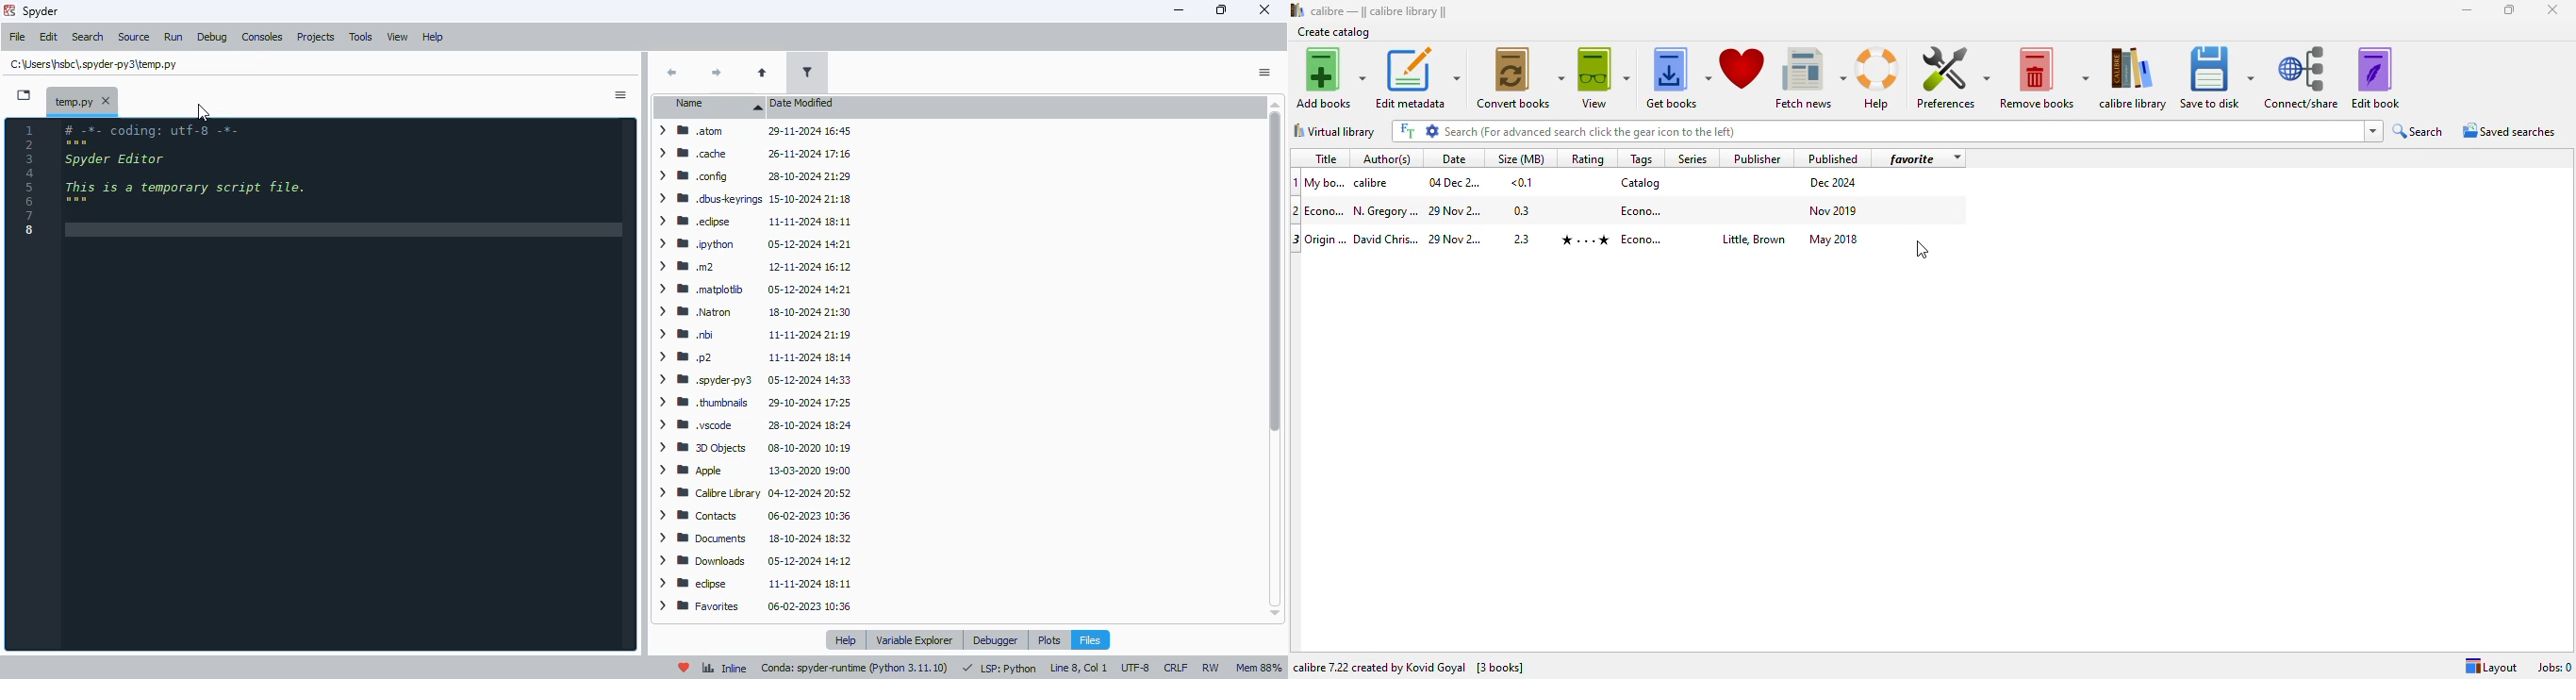  I want to click on published, so click(1833, 157).